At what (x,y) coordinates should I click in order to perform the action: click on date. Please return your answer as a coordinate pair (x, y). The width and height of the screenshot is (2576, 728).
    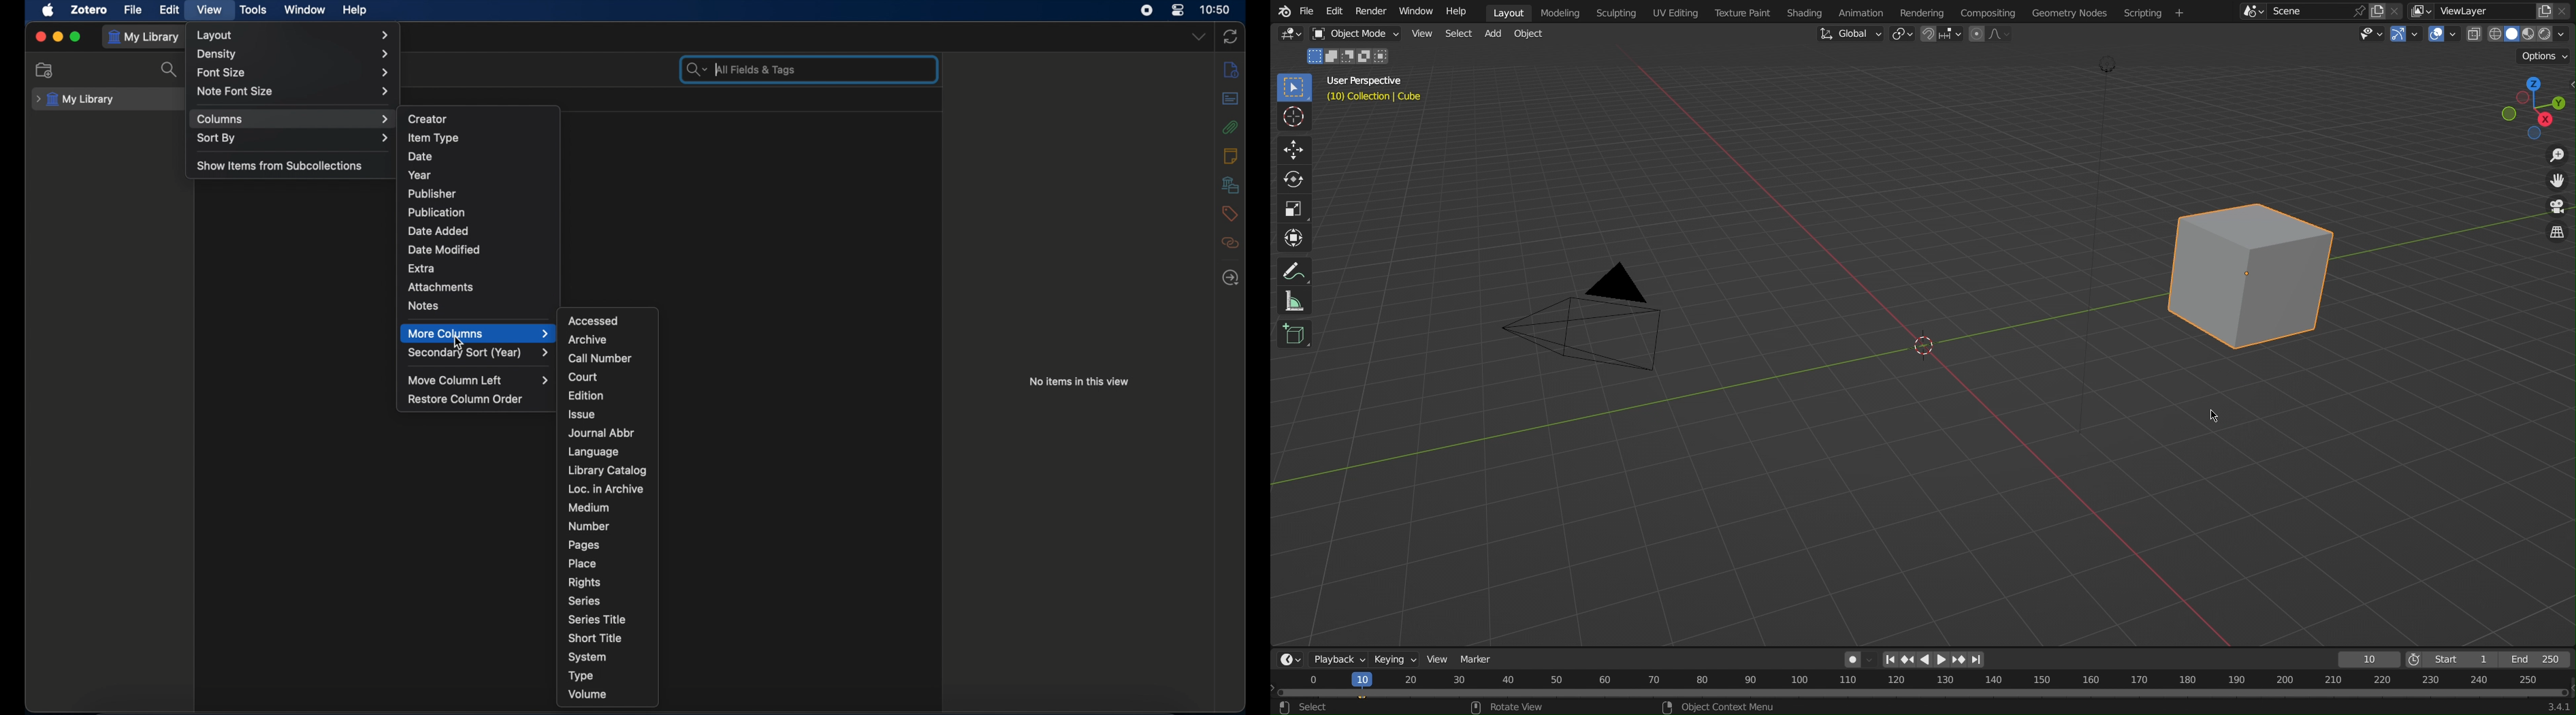
    Looking at the image, I should click on (421, 156).